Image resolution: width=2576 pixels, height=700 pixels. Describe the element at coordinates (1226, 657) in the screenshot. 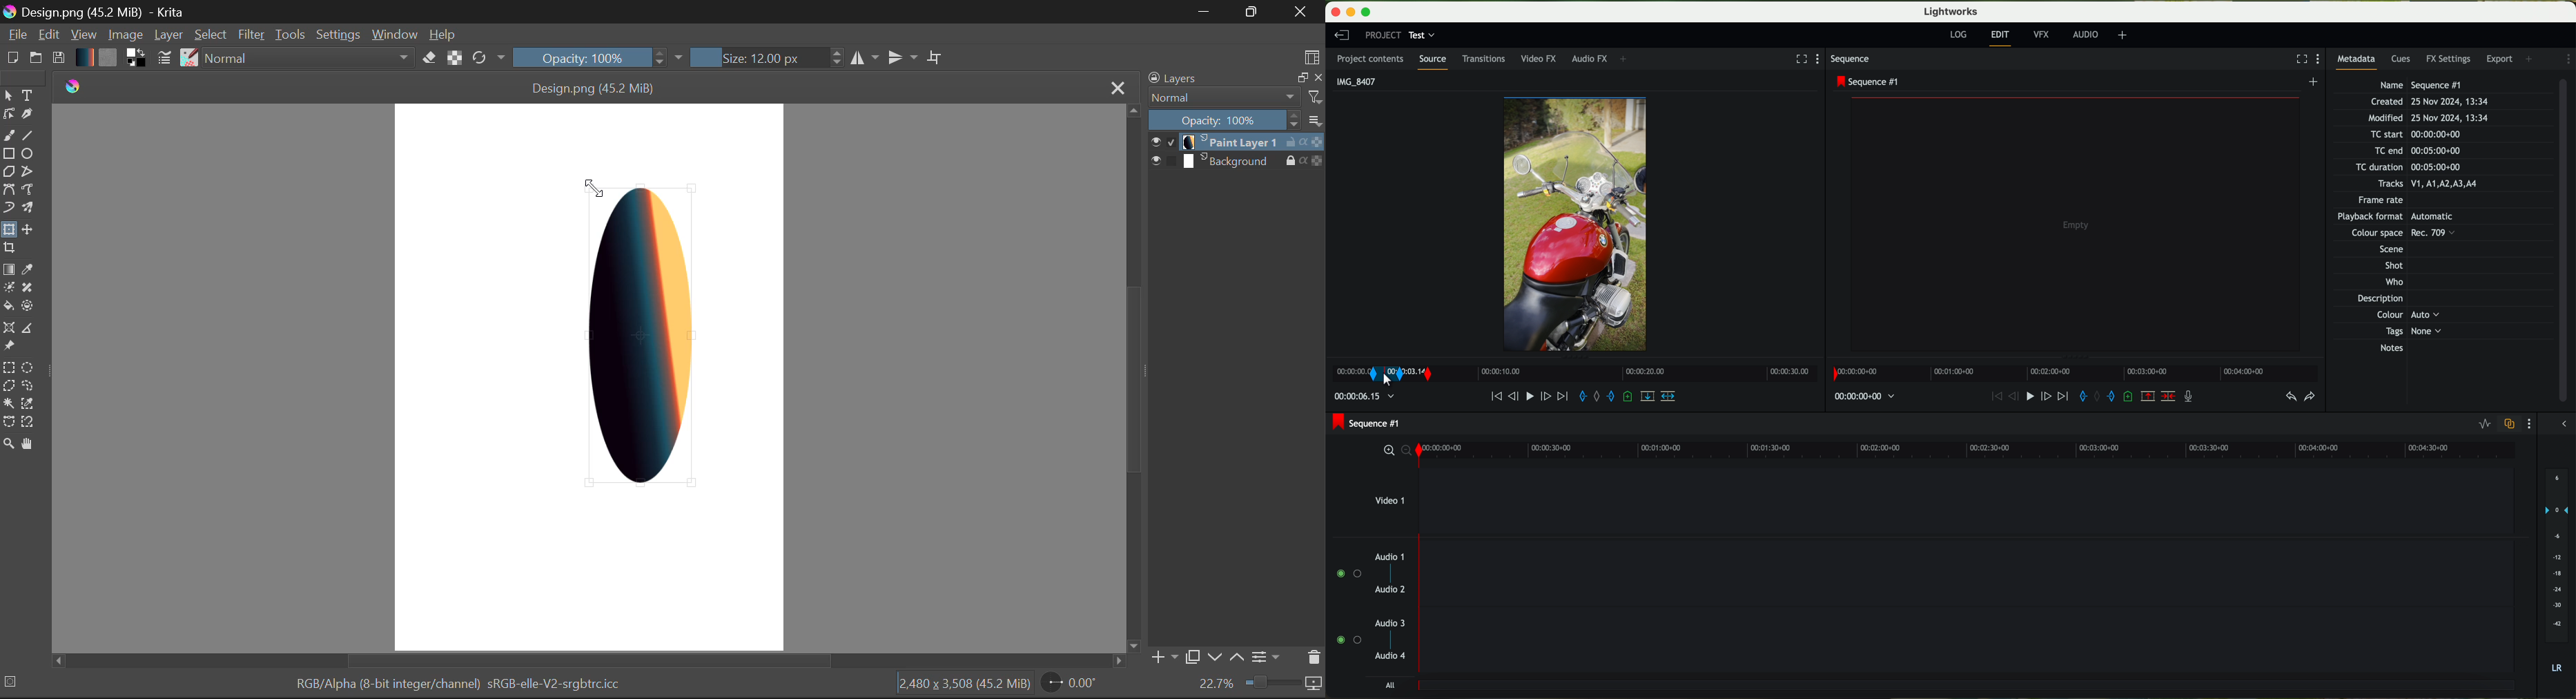

I see `Move Layer Up/Down` at that location.